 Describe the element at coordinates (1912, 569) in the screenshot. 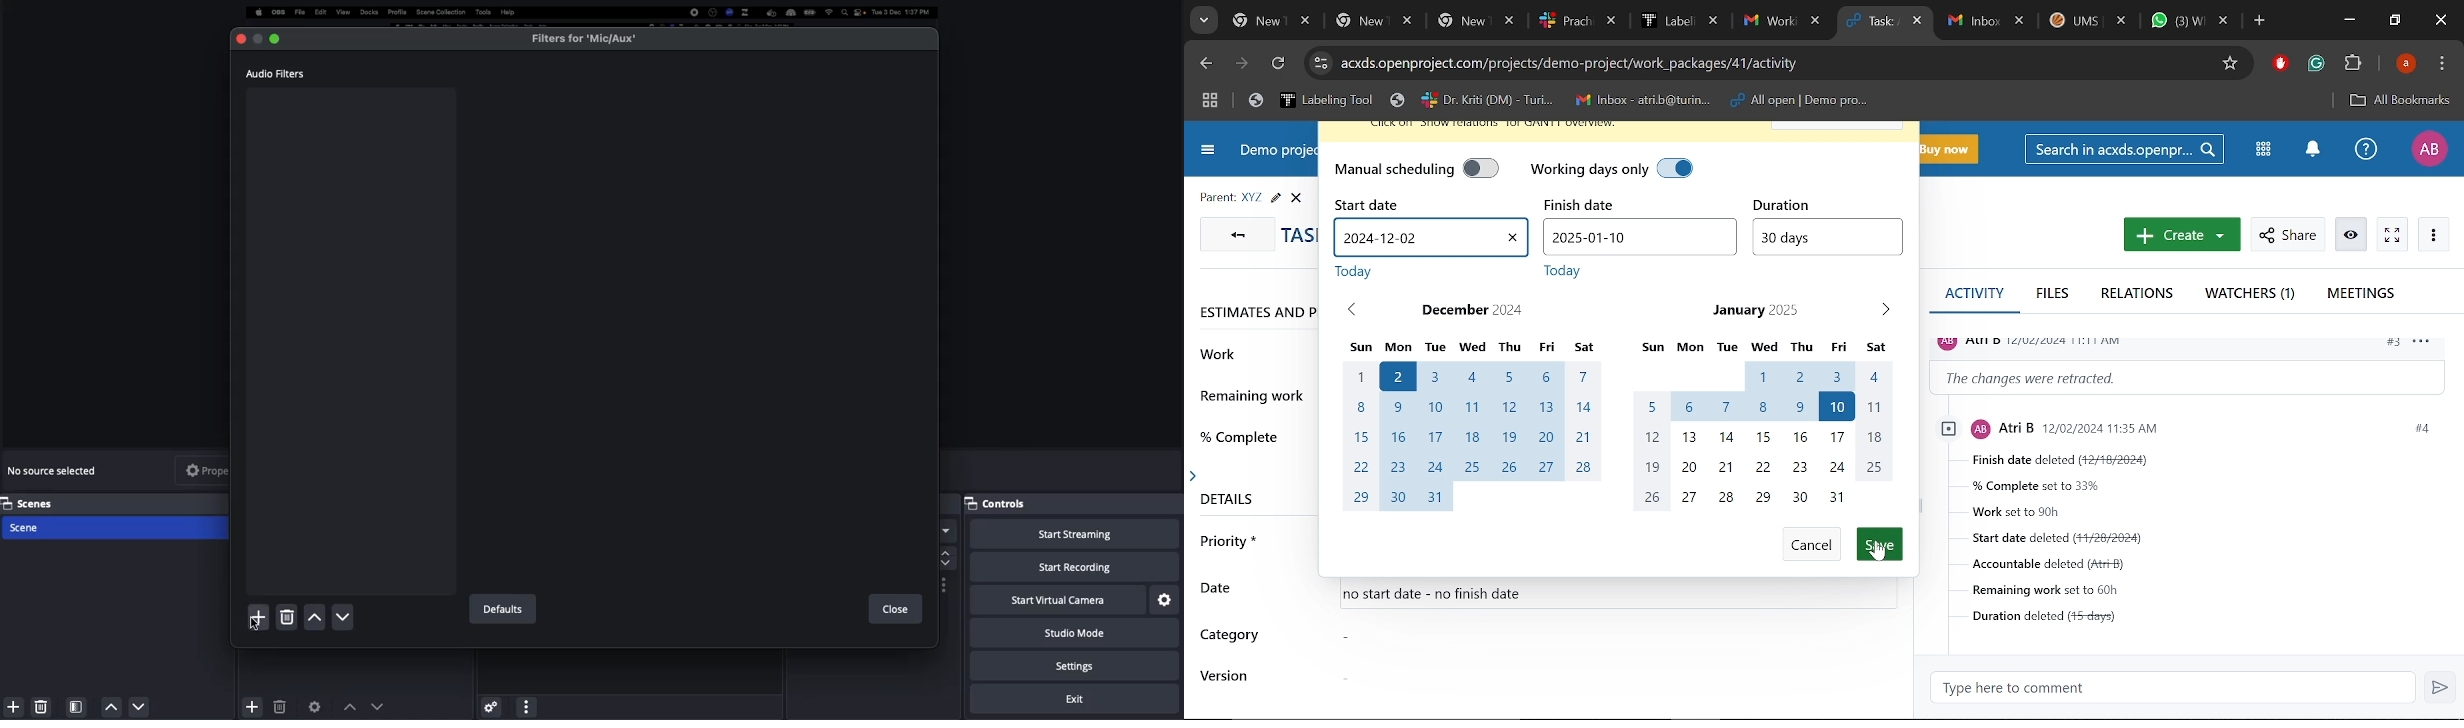

I see `scrollbar` at that location.